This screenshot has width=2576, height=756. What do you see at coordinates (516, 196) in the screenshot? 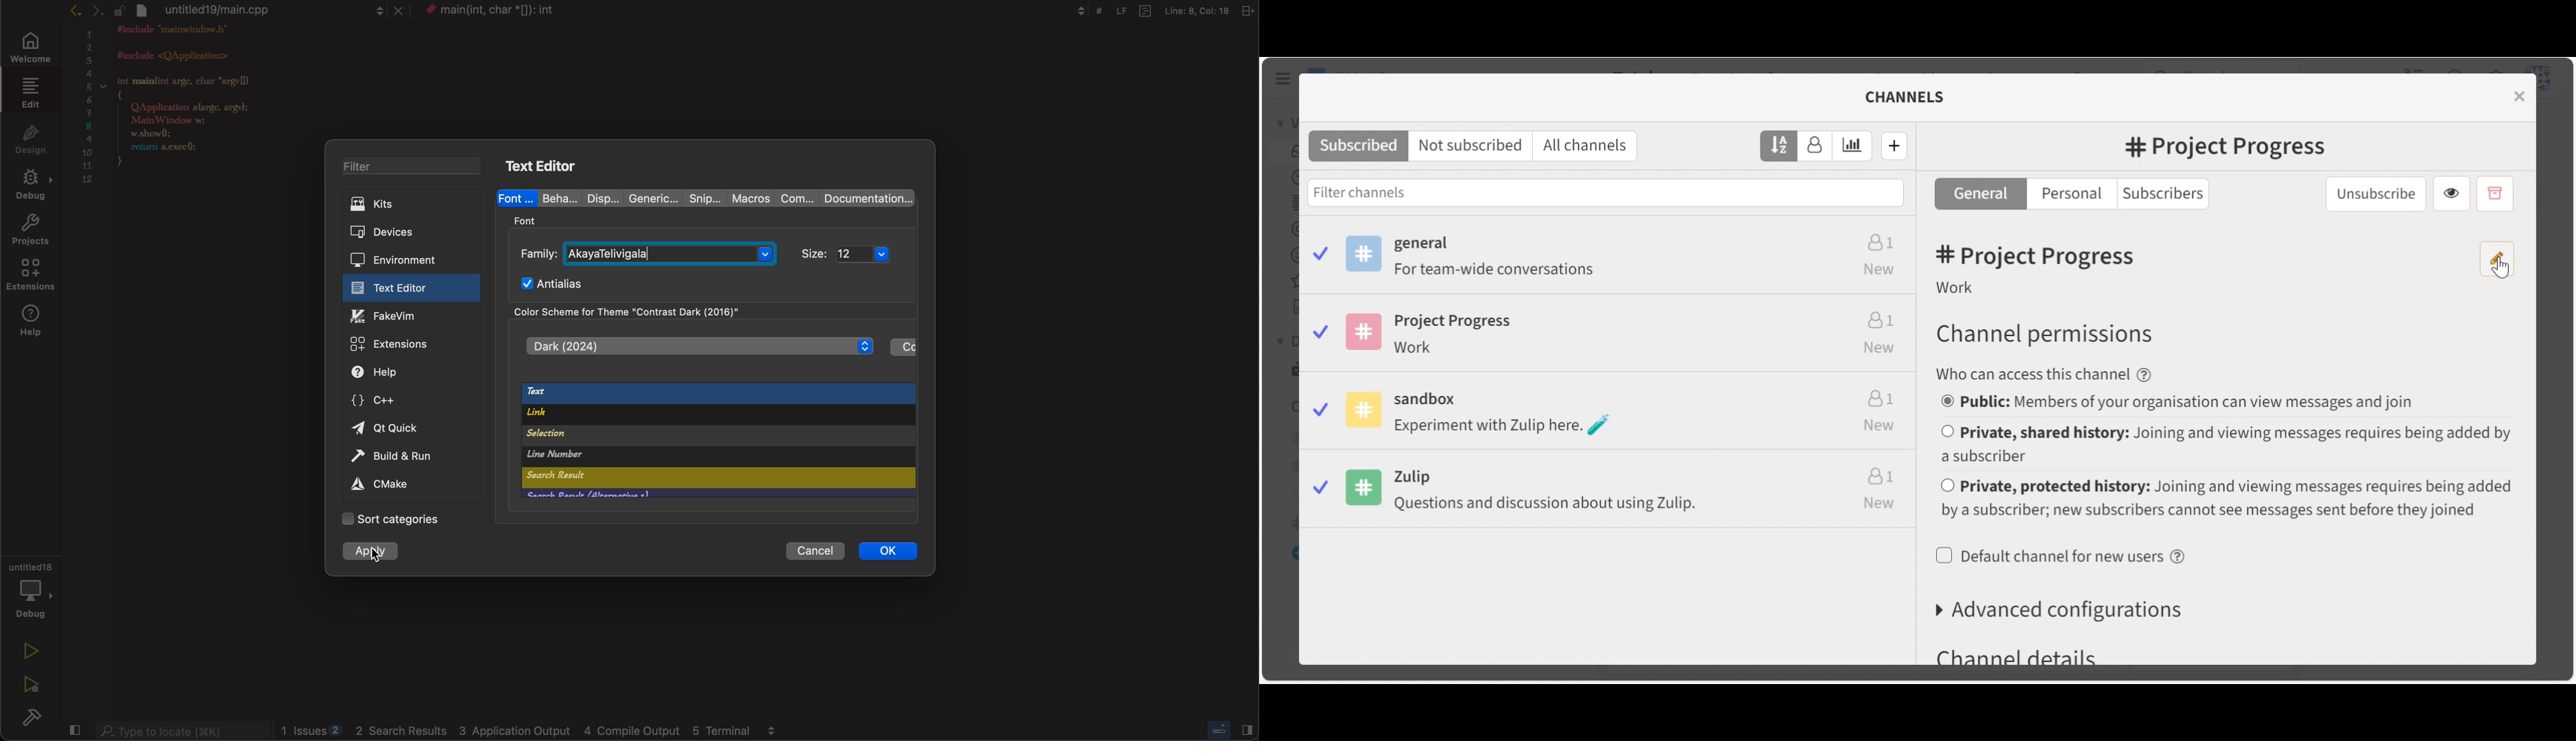
I see `font` at bounding box center [516, 196].